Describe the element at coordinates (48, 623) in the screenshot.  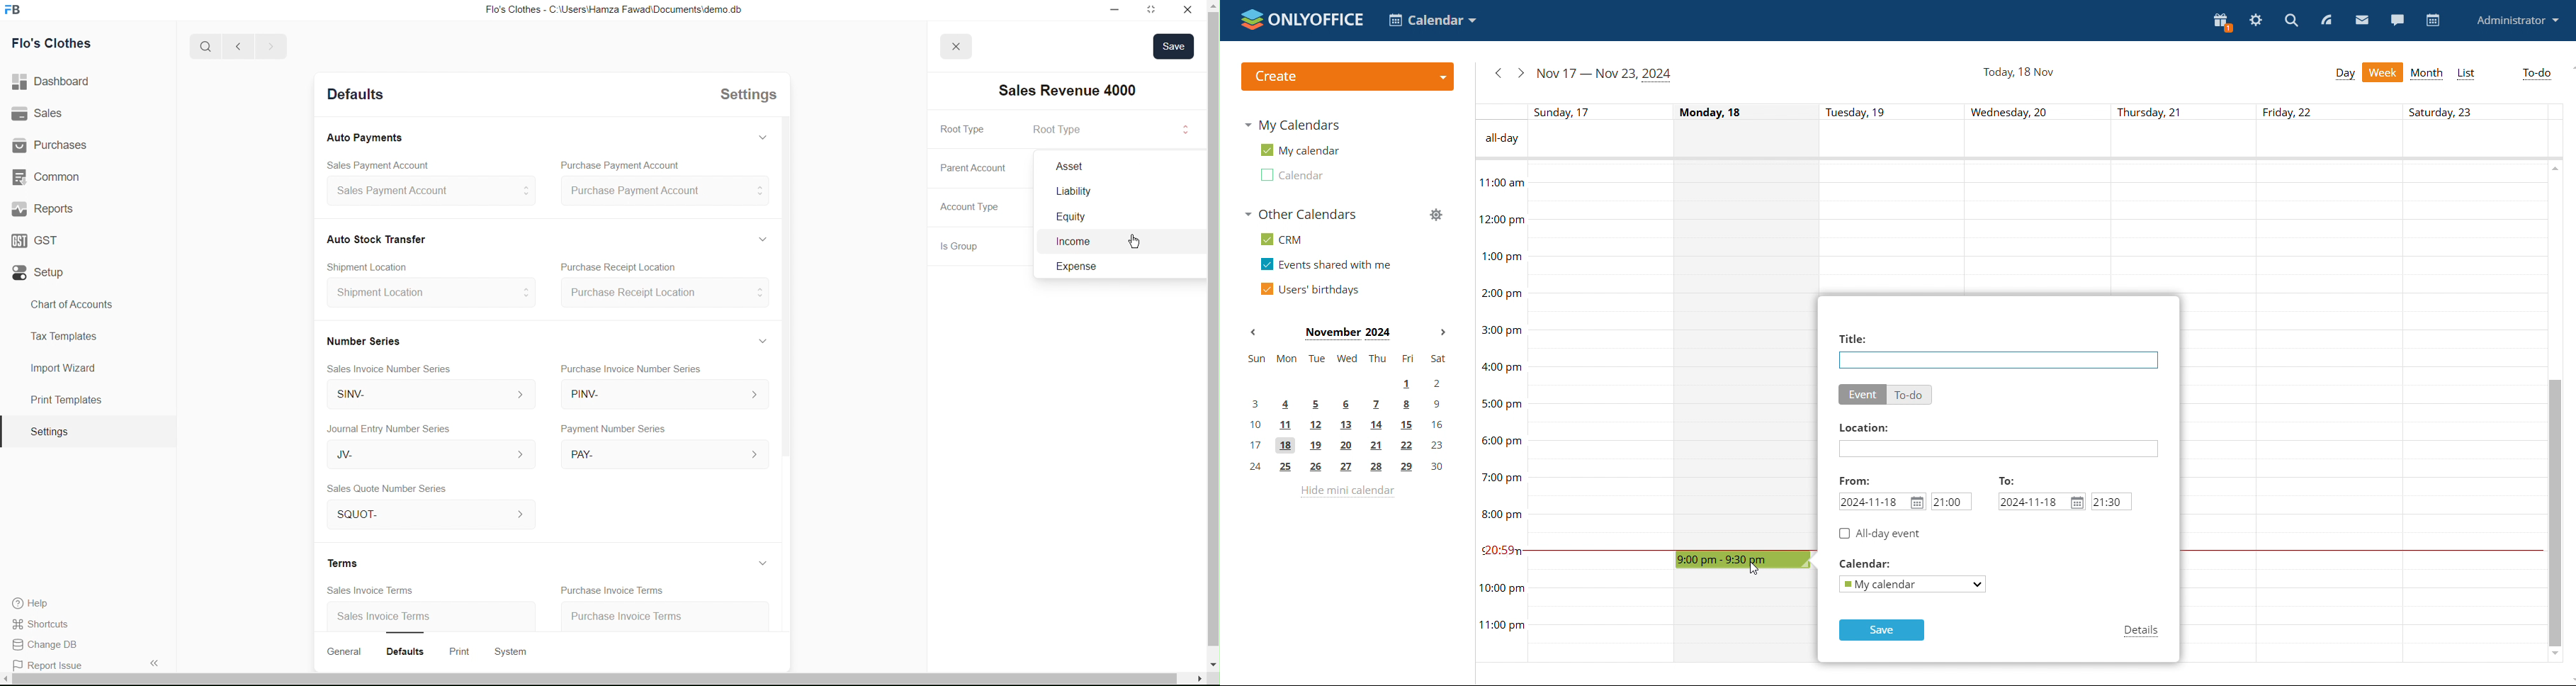
I see `Shortcuts` at that location.